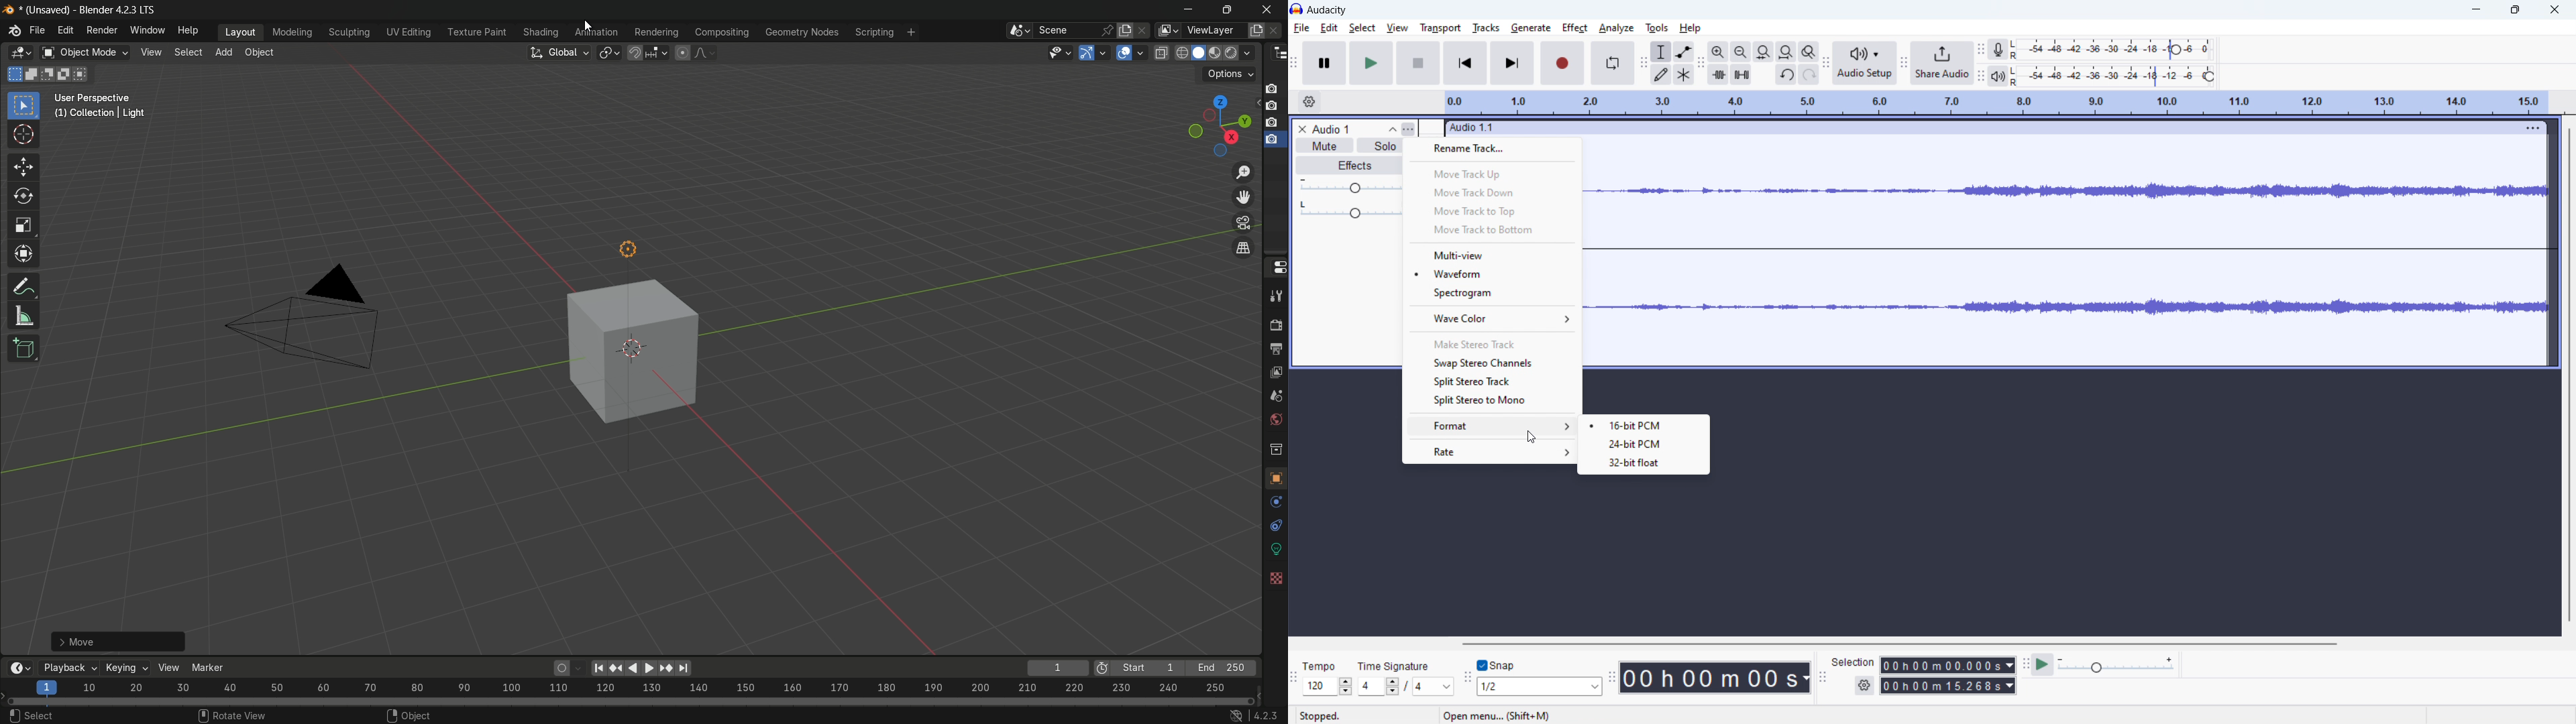 The width and height of the screenshot is (2576, 728). What do you see at coordinates (1493, 254) in the screenshot?
I see `multio-view` at bounding box center [1493, 254].